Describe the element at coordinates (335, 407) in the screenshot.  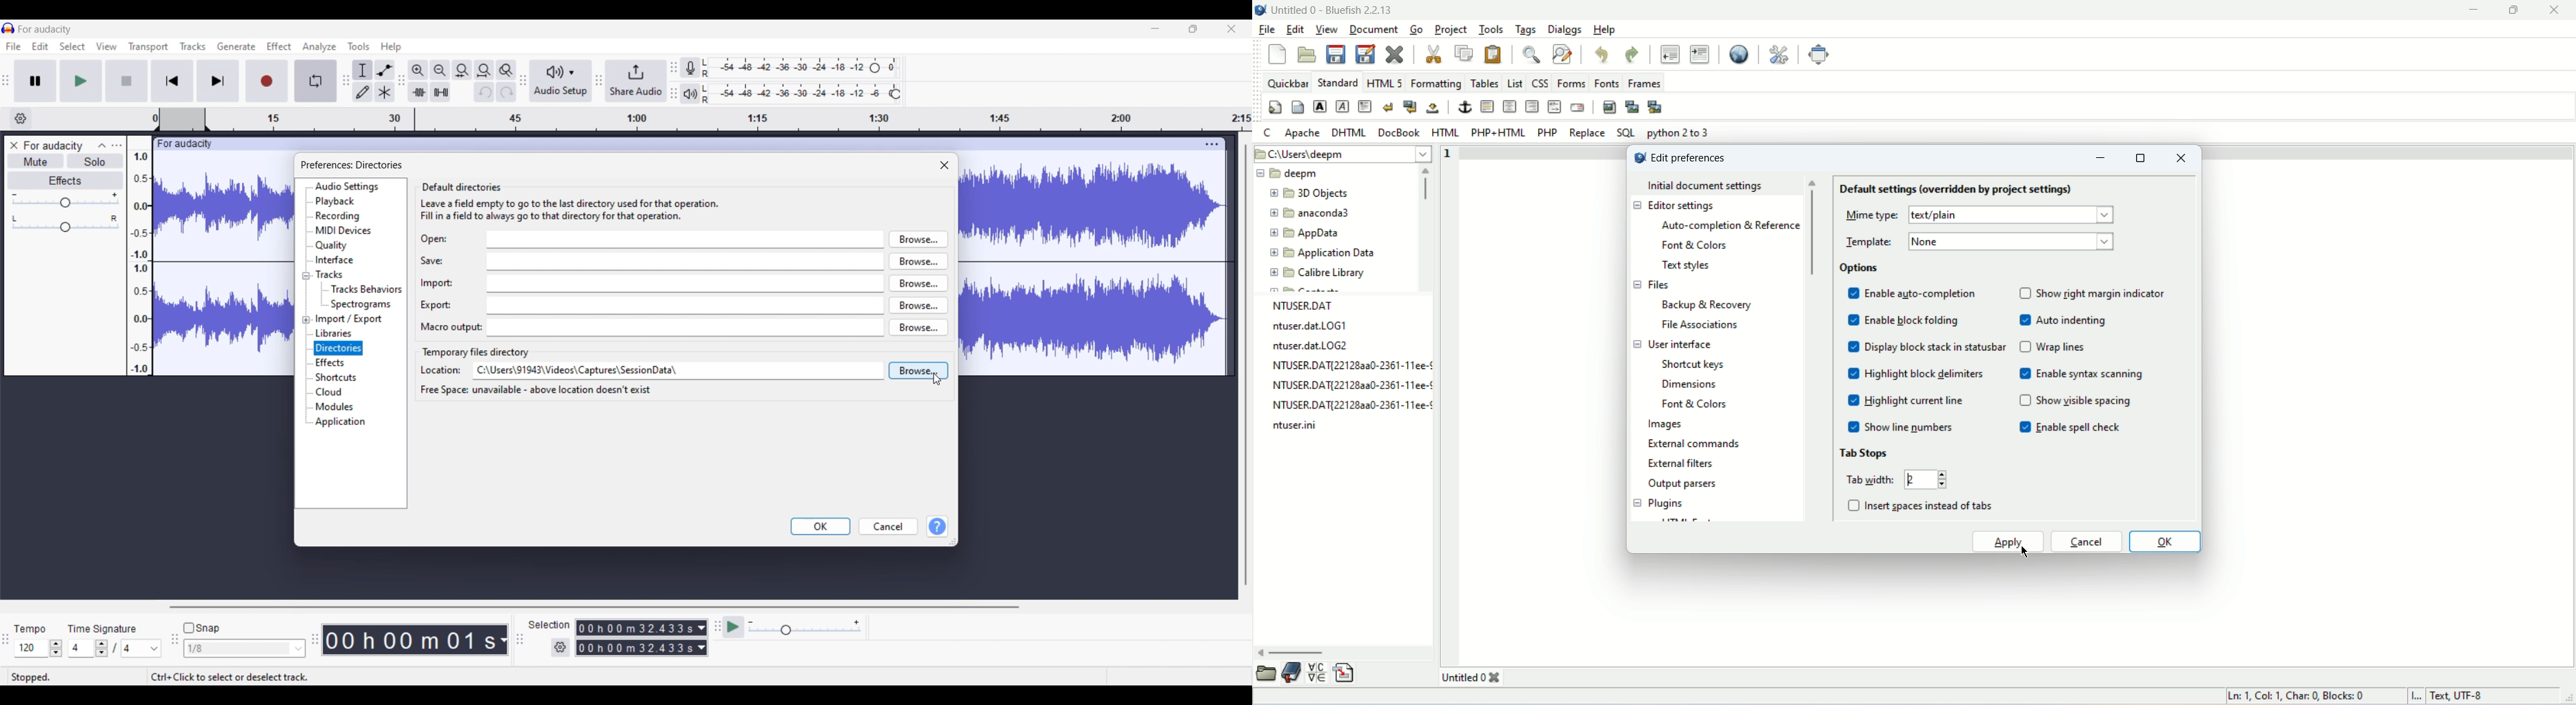
I see `Modules` at that location.